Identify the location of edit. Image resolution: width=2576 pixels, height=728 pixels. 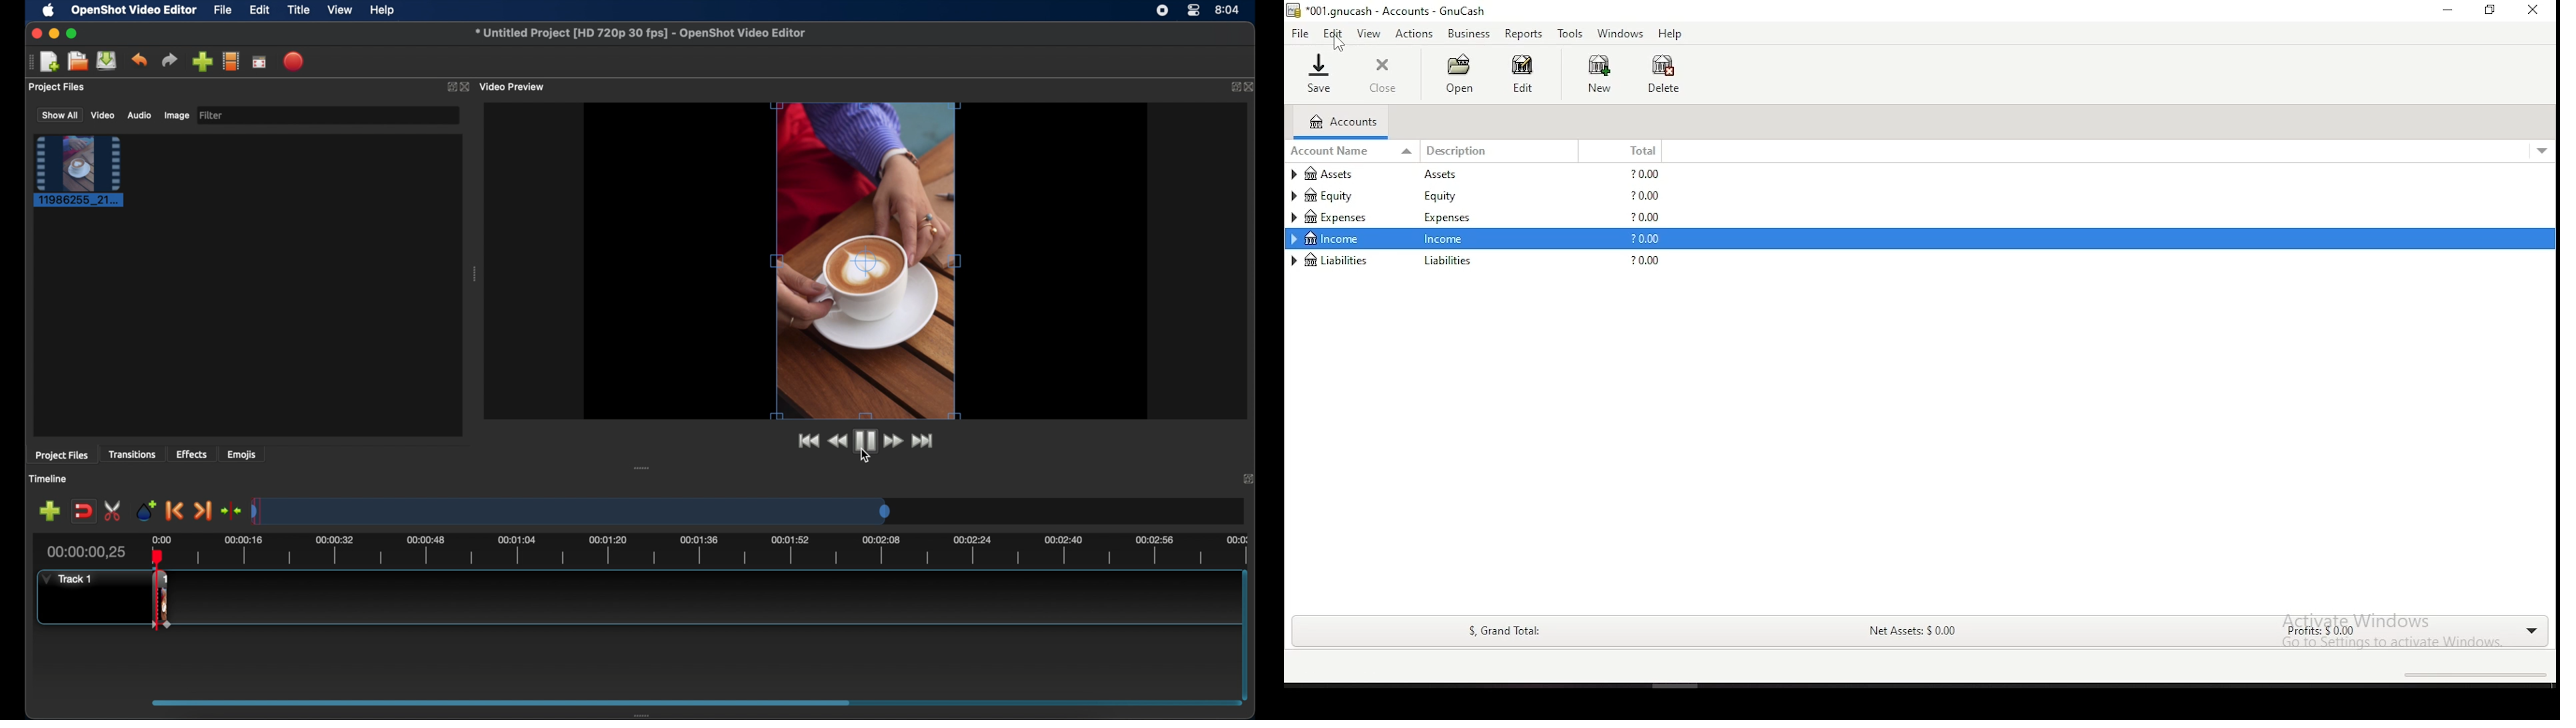
(1522, 73).